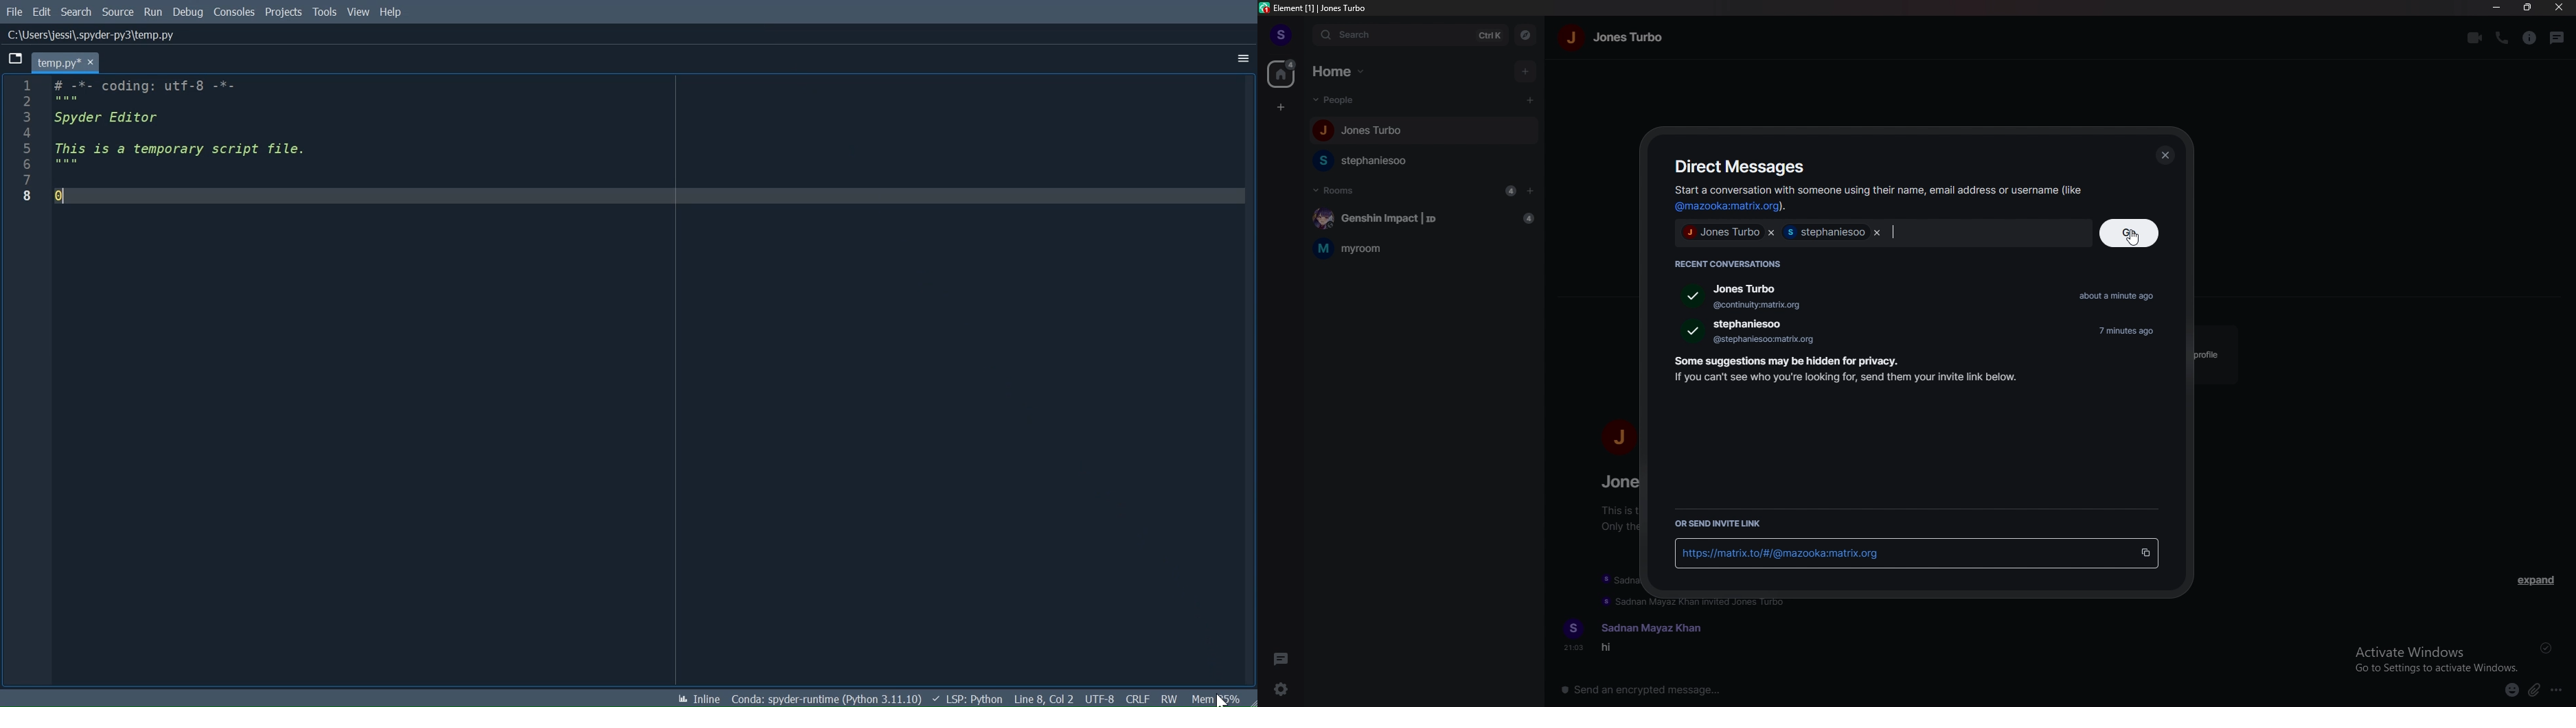 Image resolution: width=2576 pixels, height=728 pixels. Describe the element at coordinates (1617, 651) in the screenshot. I see `hi` at that location.